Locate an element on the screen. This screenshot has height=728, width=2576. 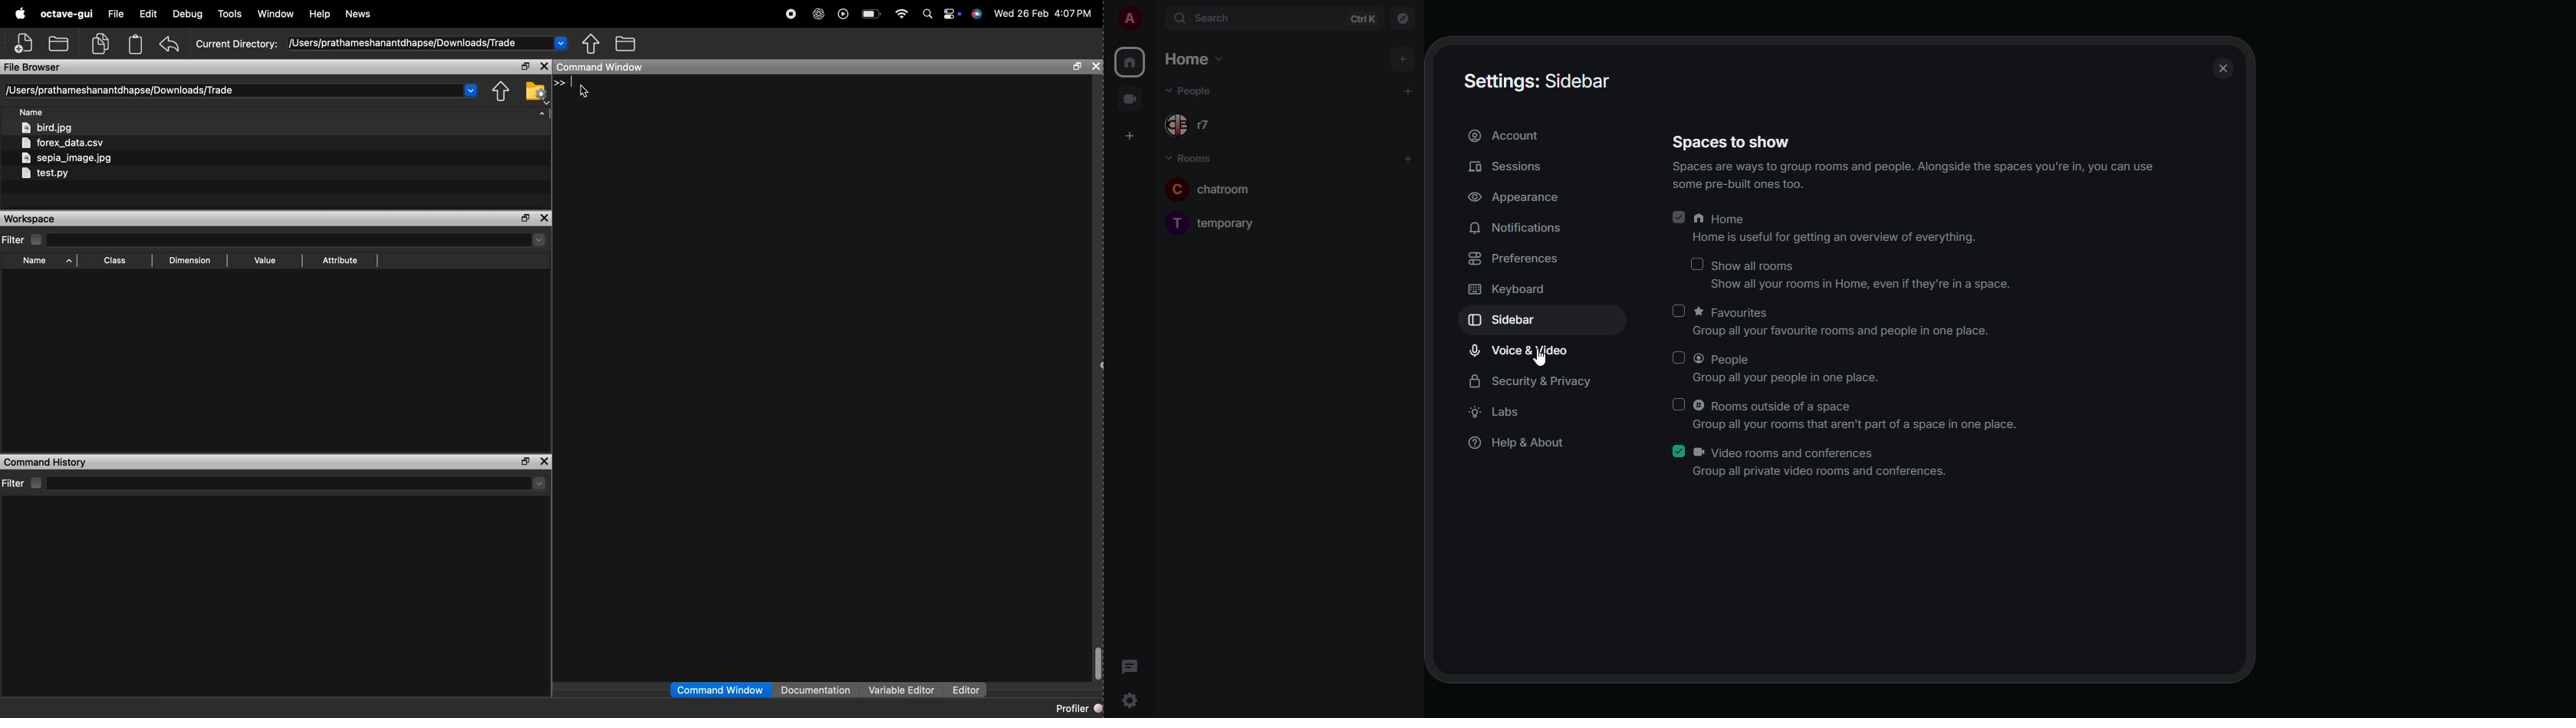
rooms is located at coordinates (1193, 157).